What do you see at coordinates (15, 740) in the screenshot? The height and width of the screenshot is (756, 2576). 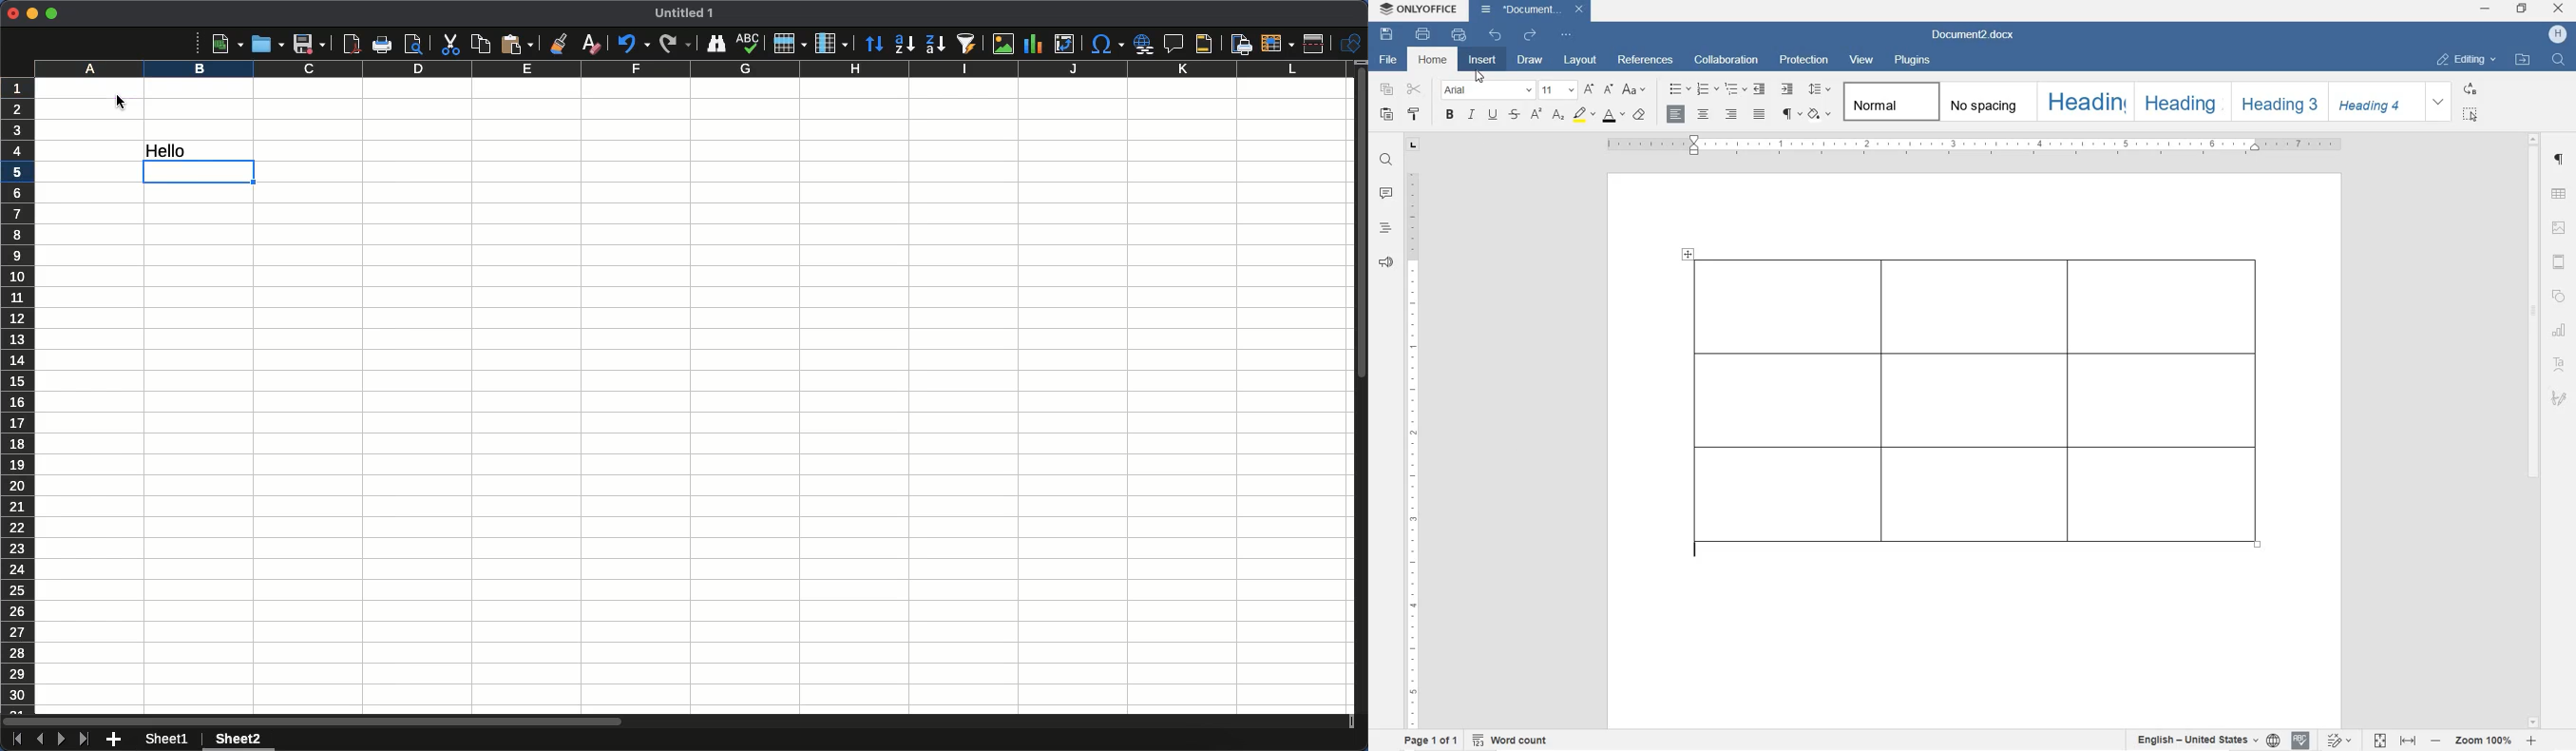 I see `First sheet` at bounding box center [15, 740].